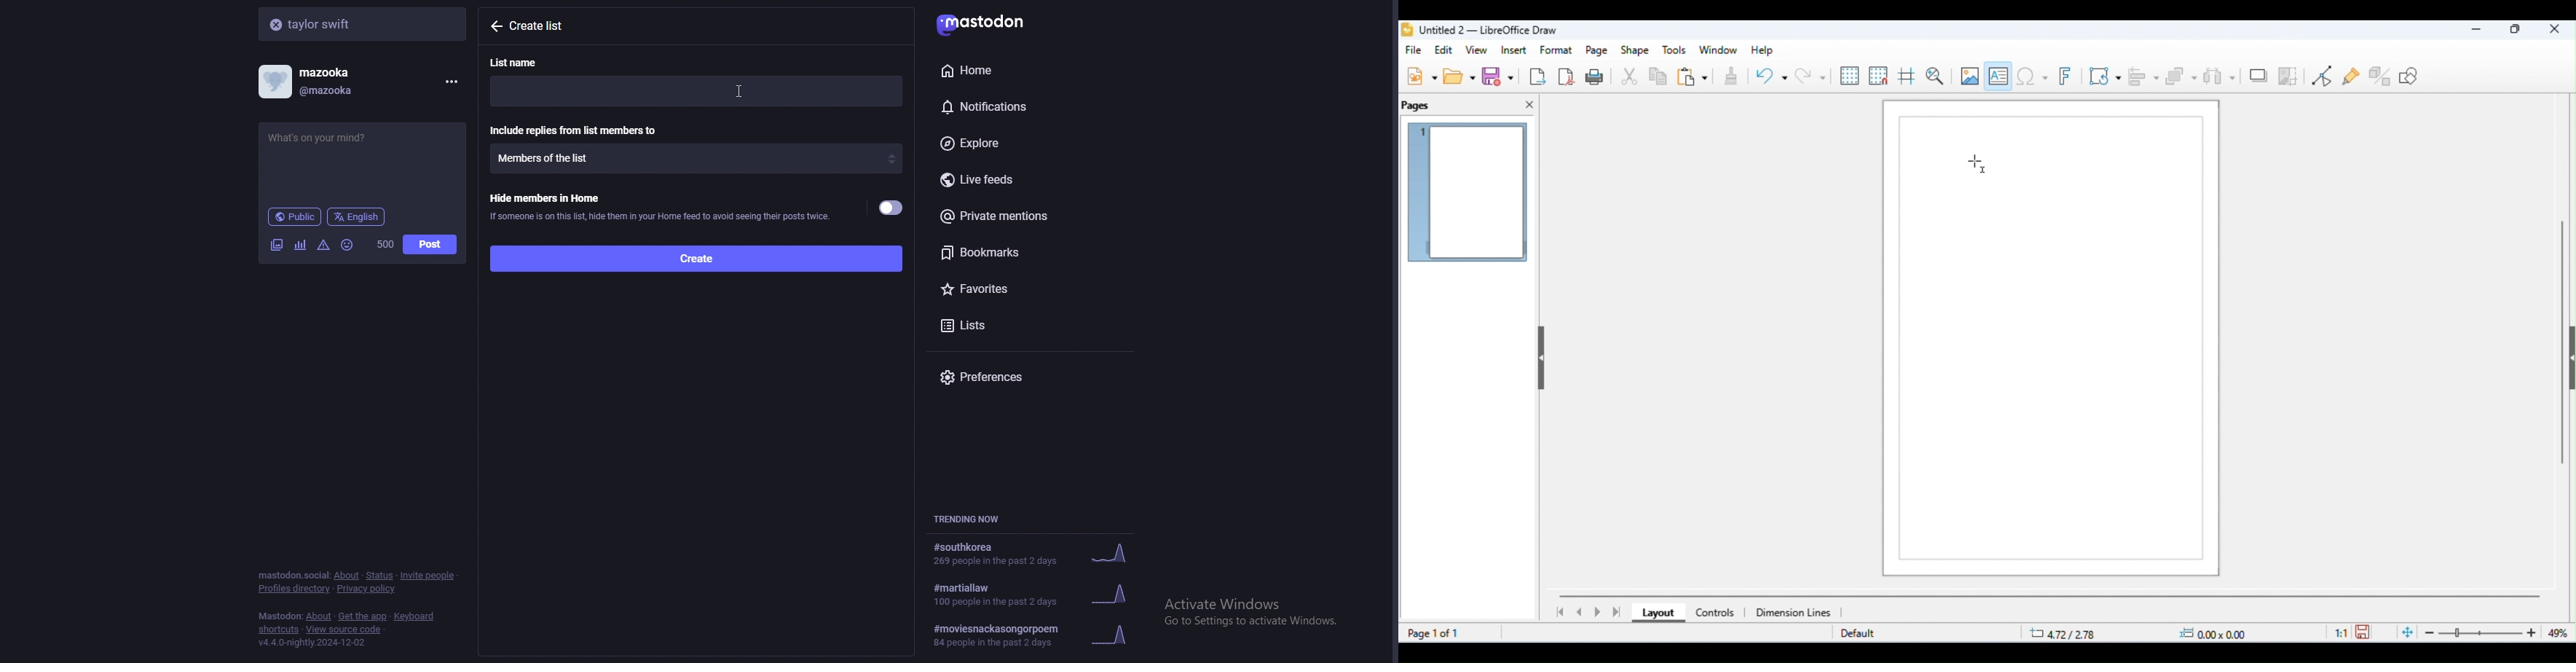 This screenshot has width=2576, height=672. Describe the element at coordinates (330, 138) in the screenshot. I see `status update` at that location.